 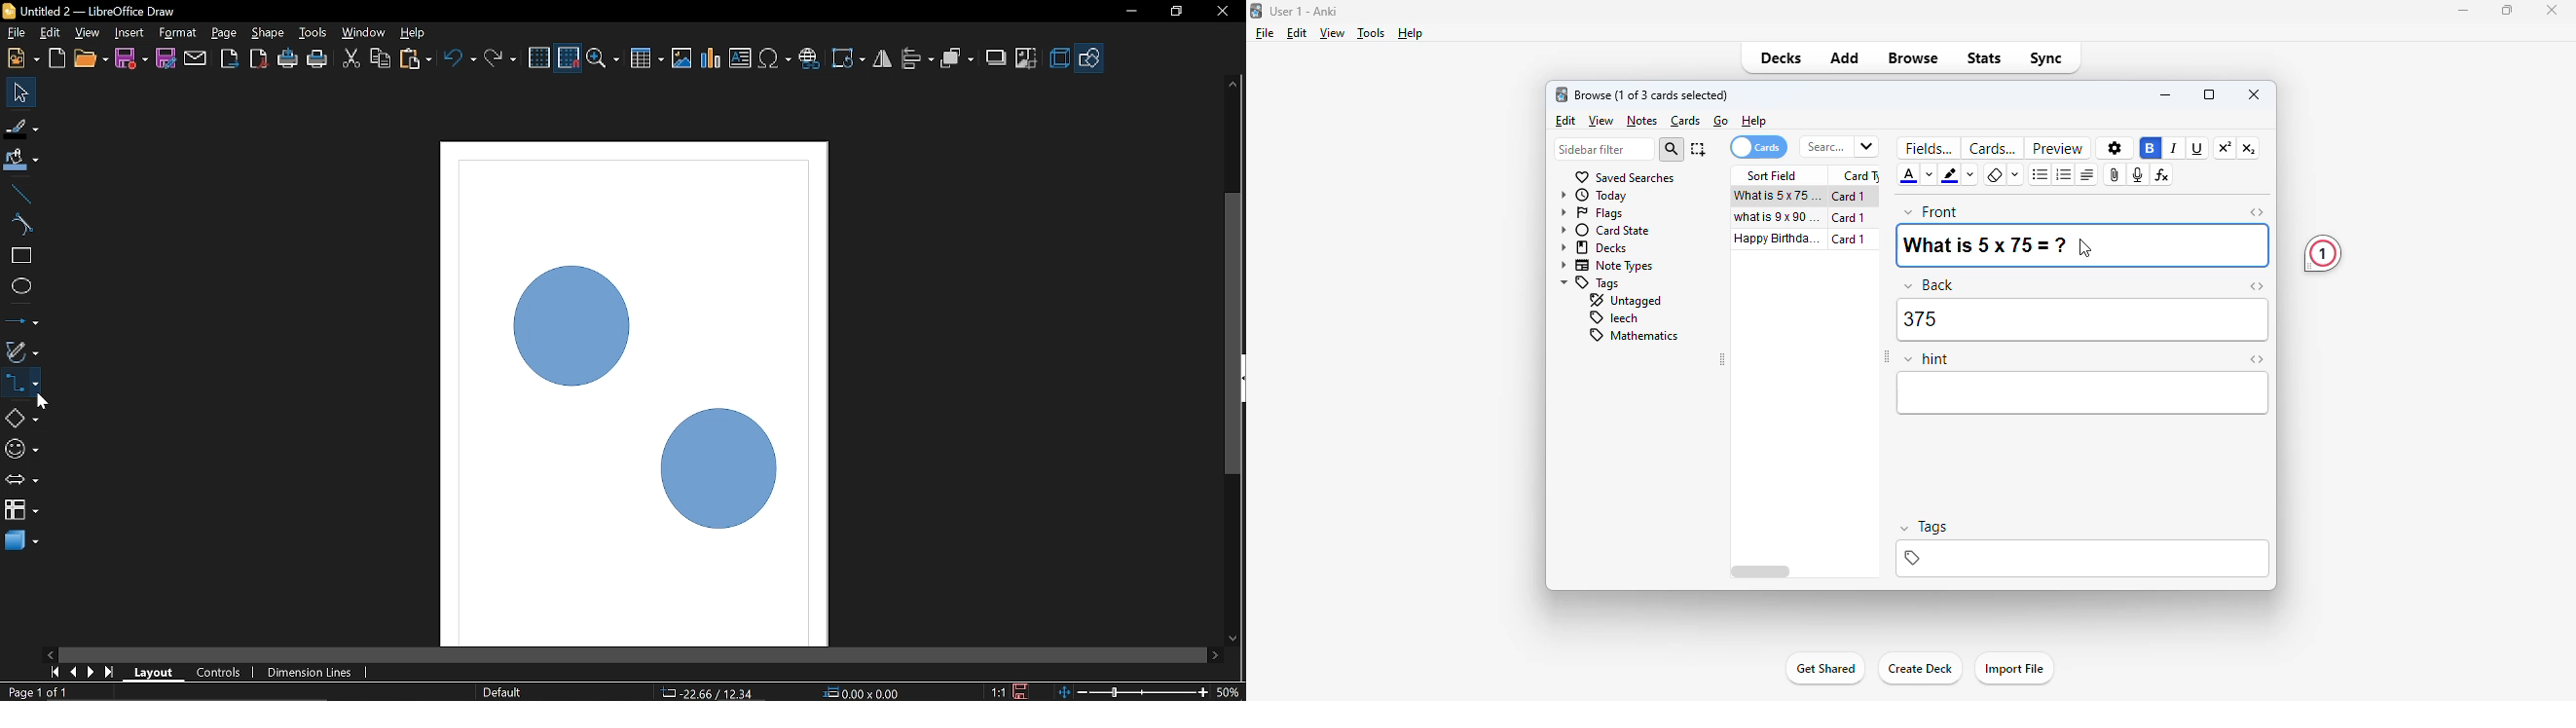 I want to click on Insert text, so click(x=742, y=59).